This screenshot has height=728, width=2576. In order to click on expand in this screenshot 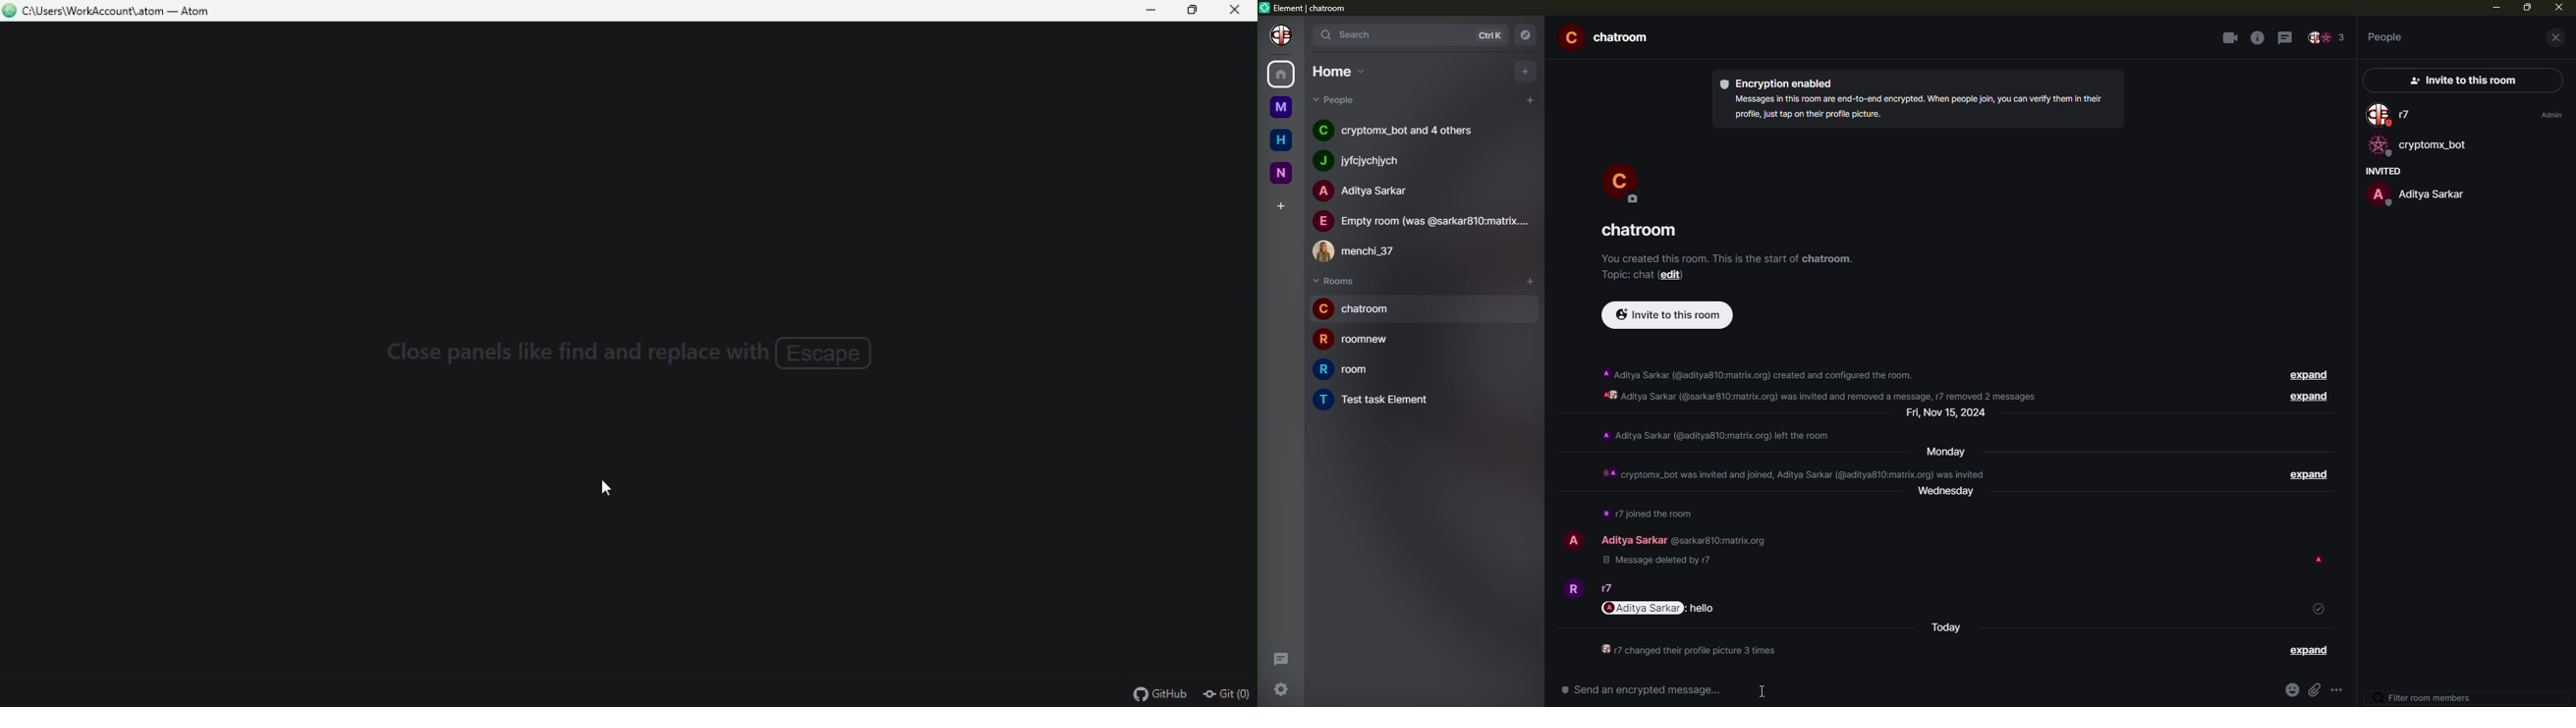, I will do `click(2303, 476)`.